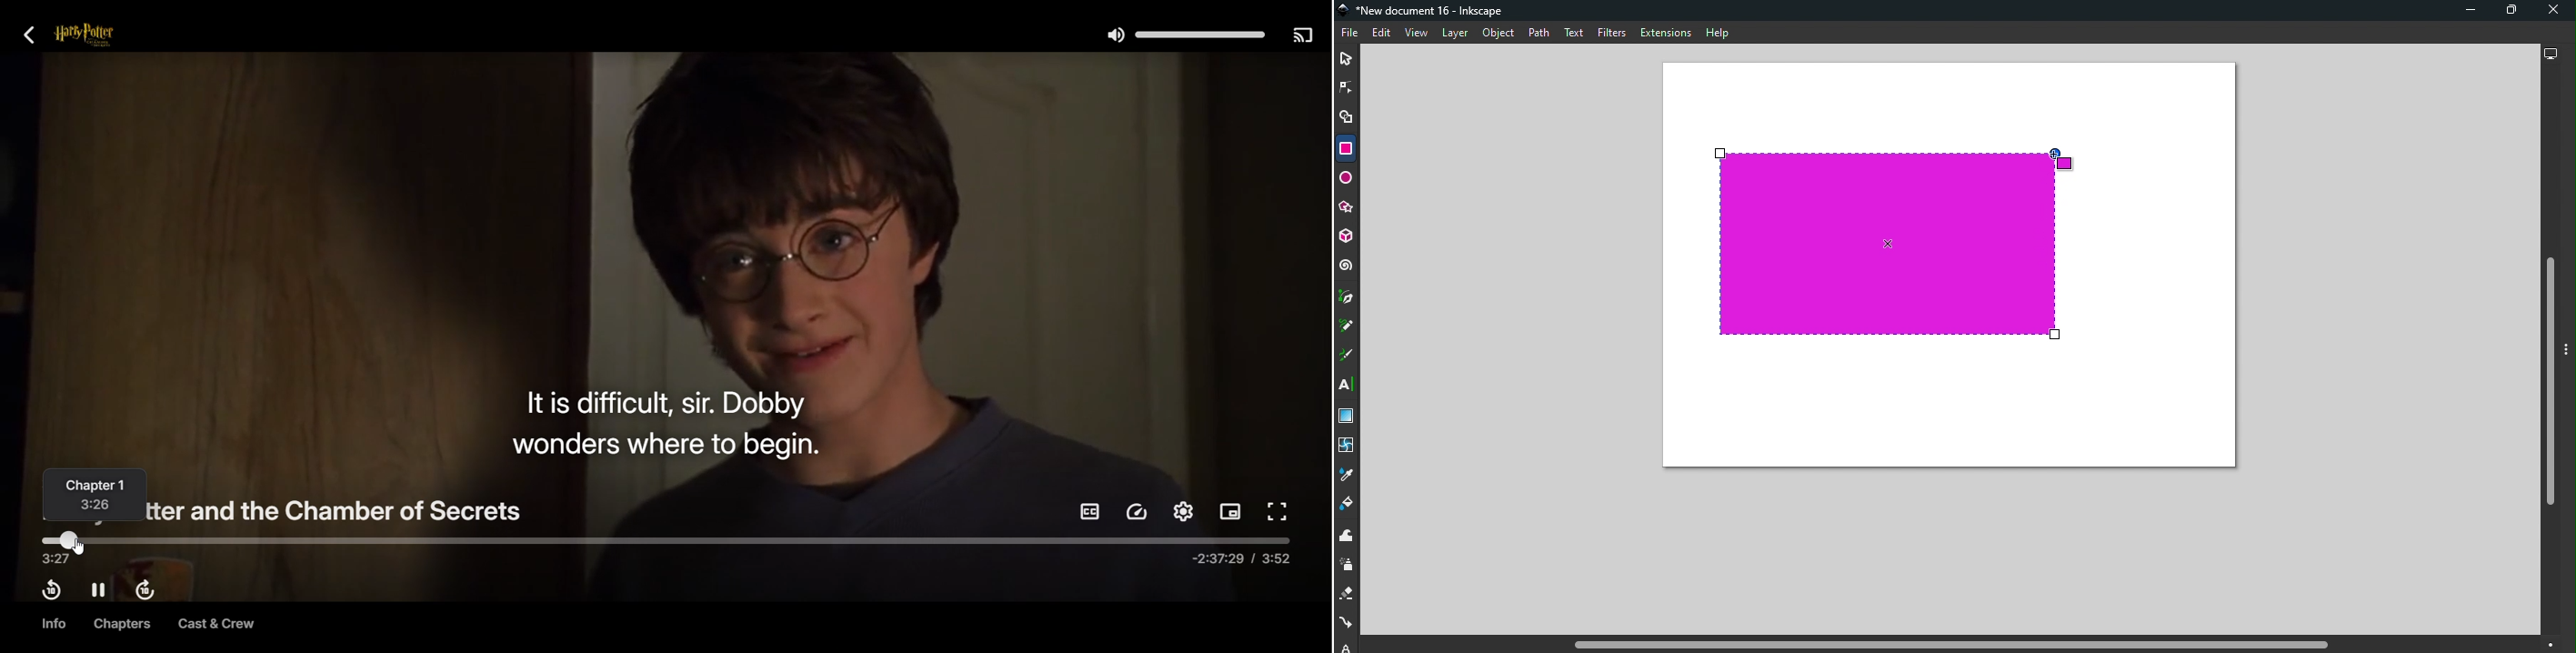  I want to click on Cursor, so click(2060, 159).